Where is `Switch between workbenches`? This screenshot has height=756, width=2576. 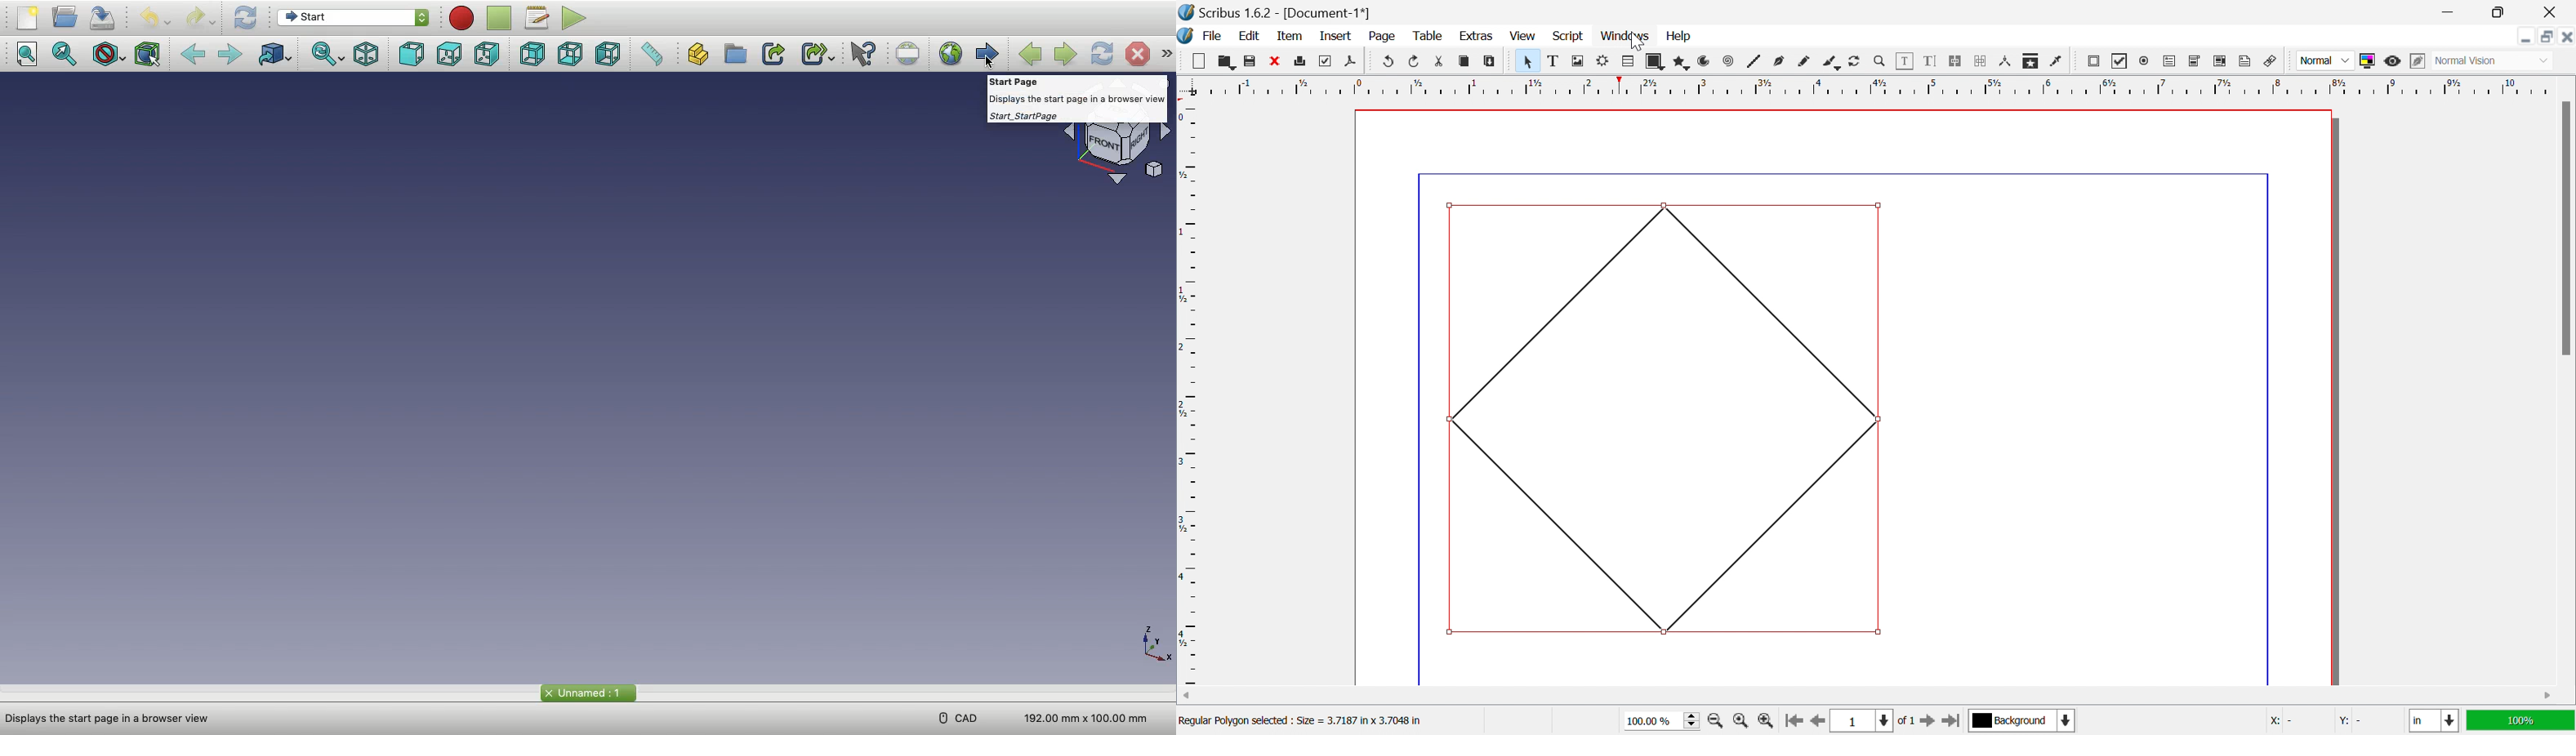
Switch between workbenches is located at coordinates (356, 19).